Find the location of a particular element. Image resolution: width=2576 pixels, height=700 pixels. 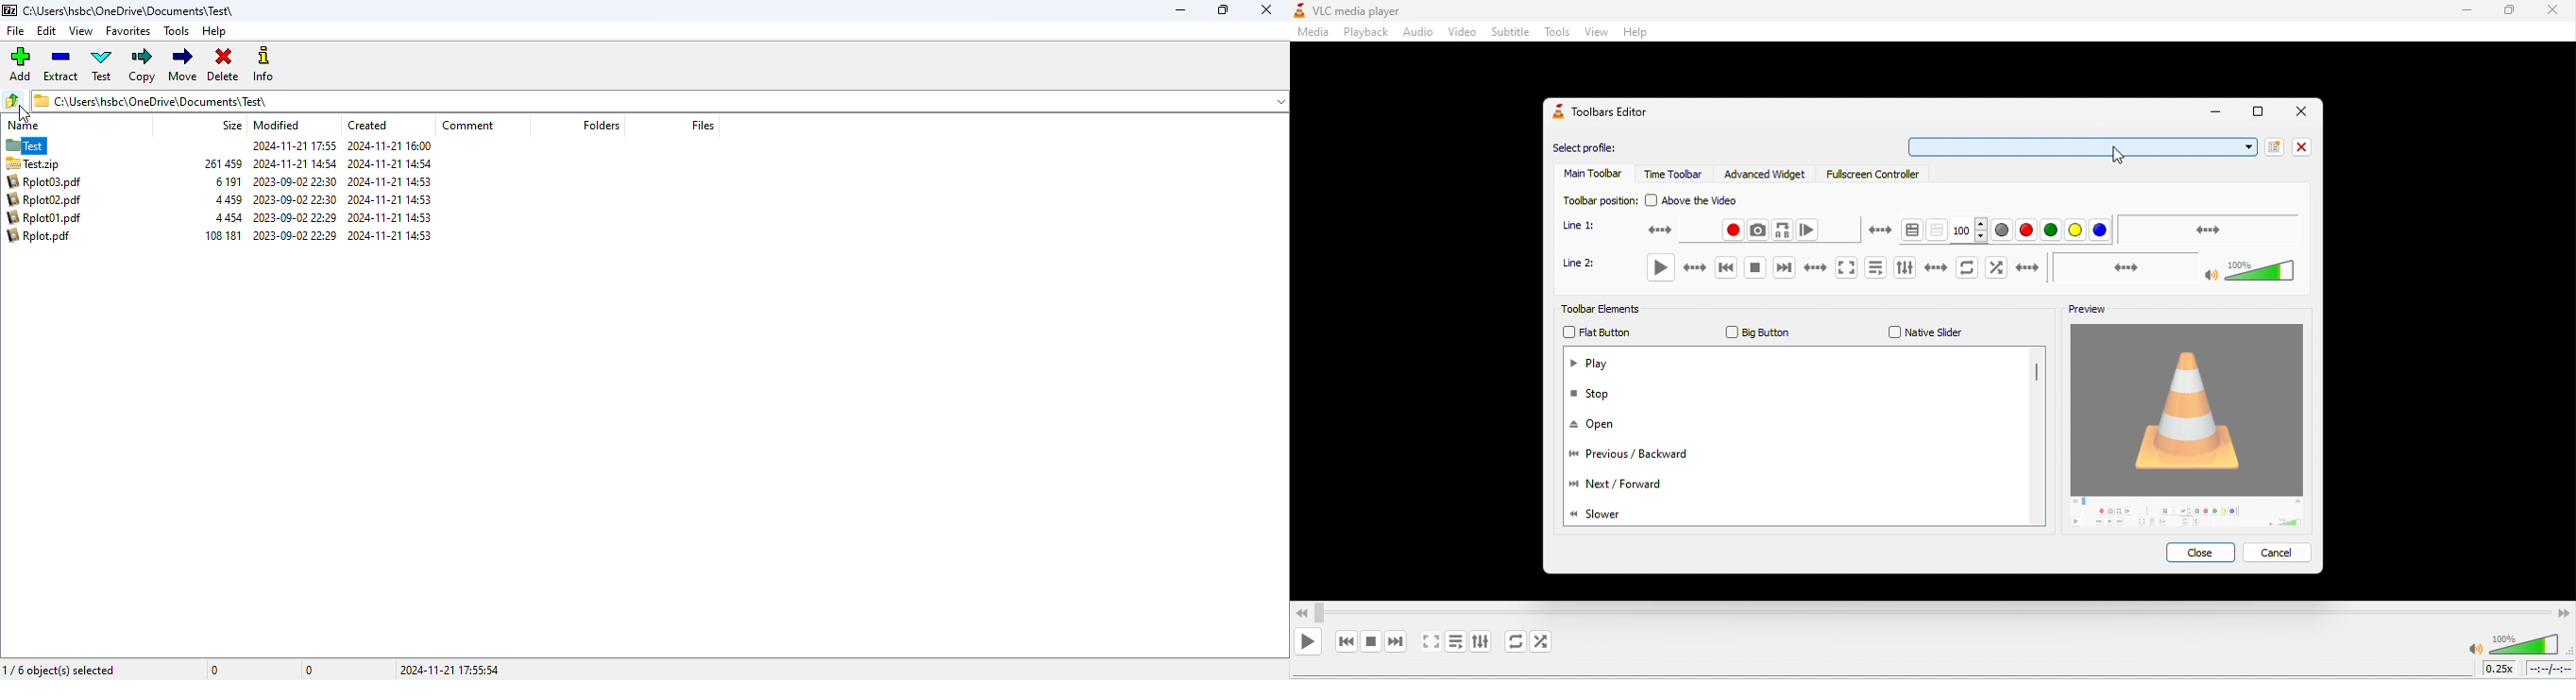

seek bar is located at coordinates (2211, 230).